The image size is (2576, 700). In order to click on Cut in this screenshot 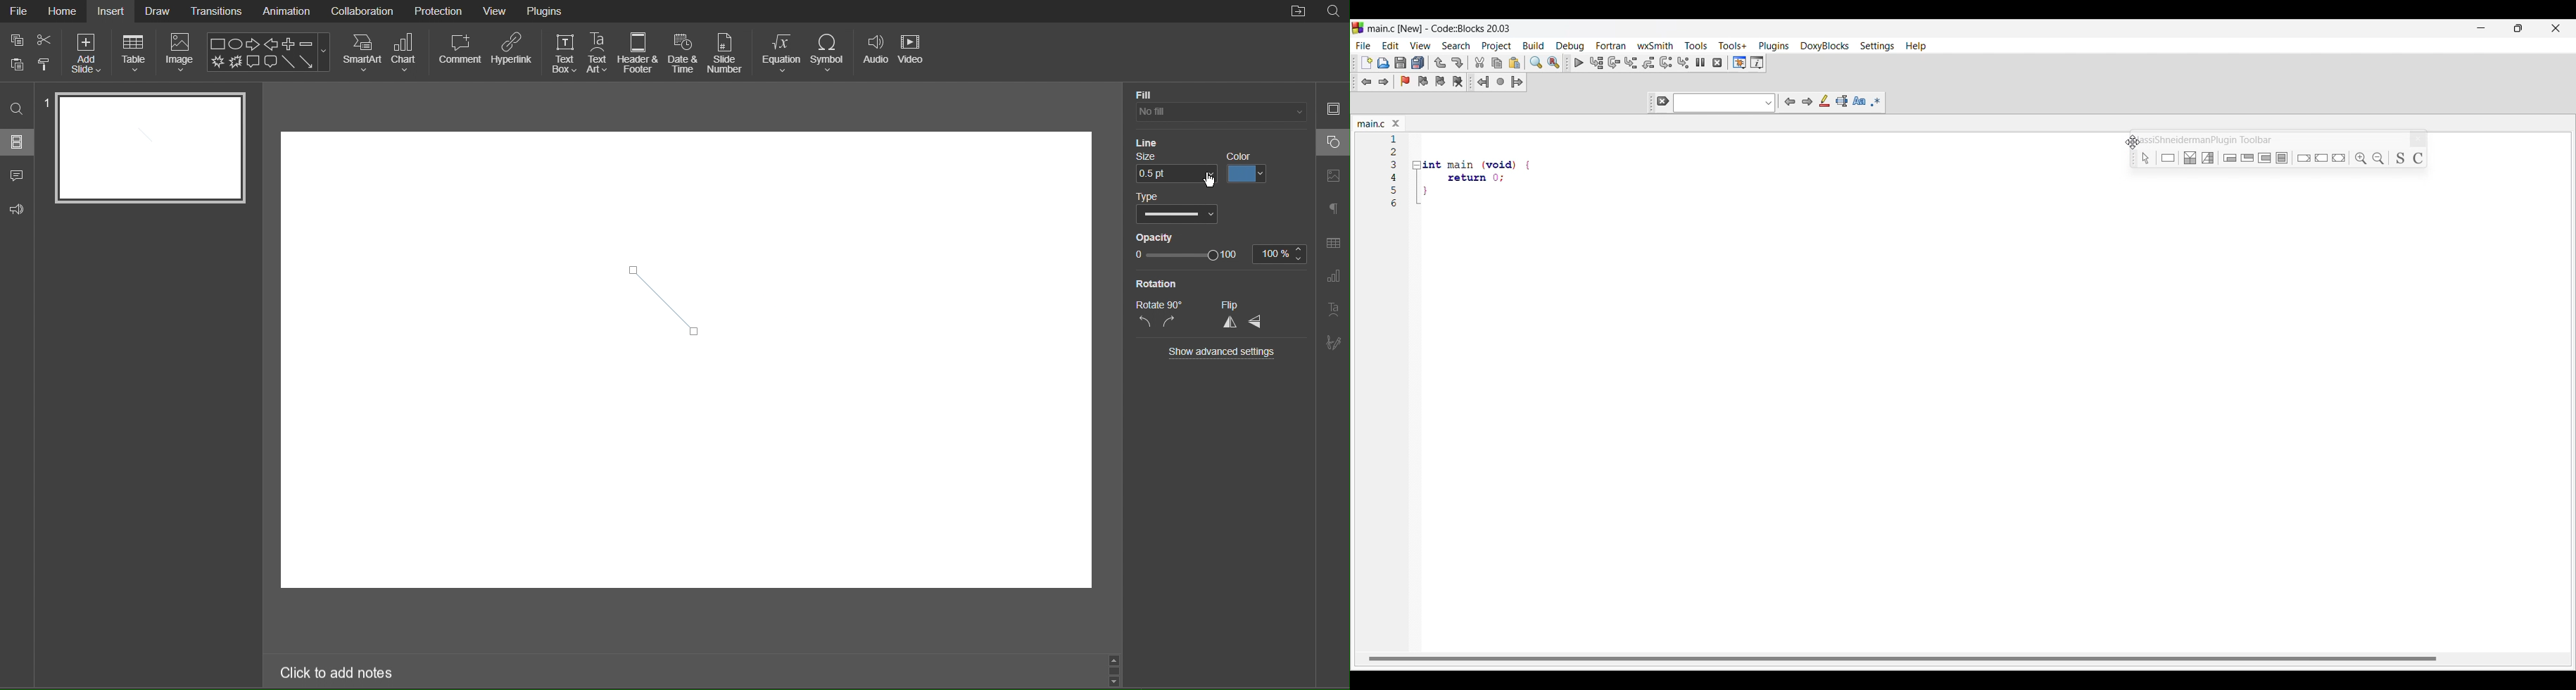, I will do `click(48, 42)`.